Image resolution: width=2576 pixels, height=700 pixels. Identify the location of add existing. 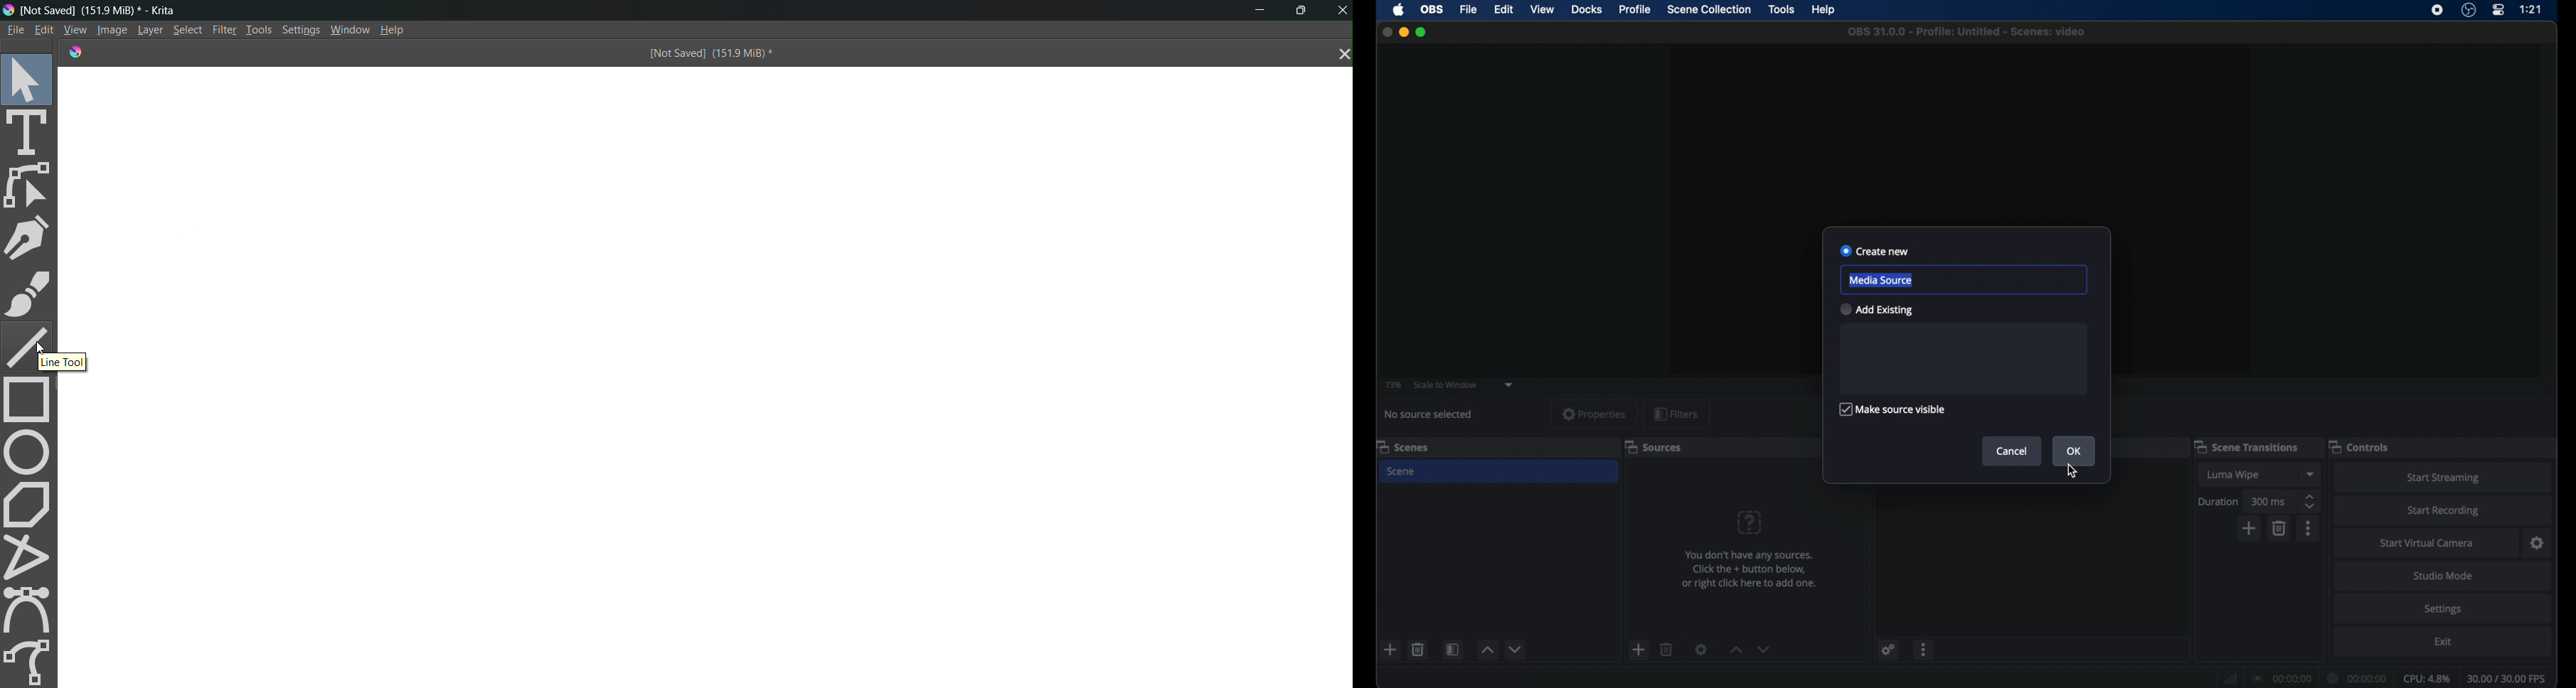
(1876, 310).